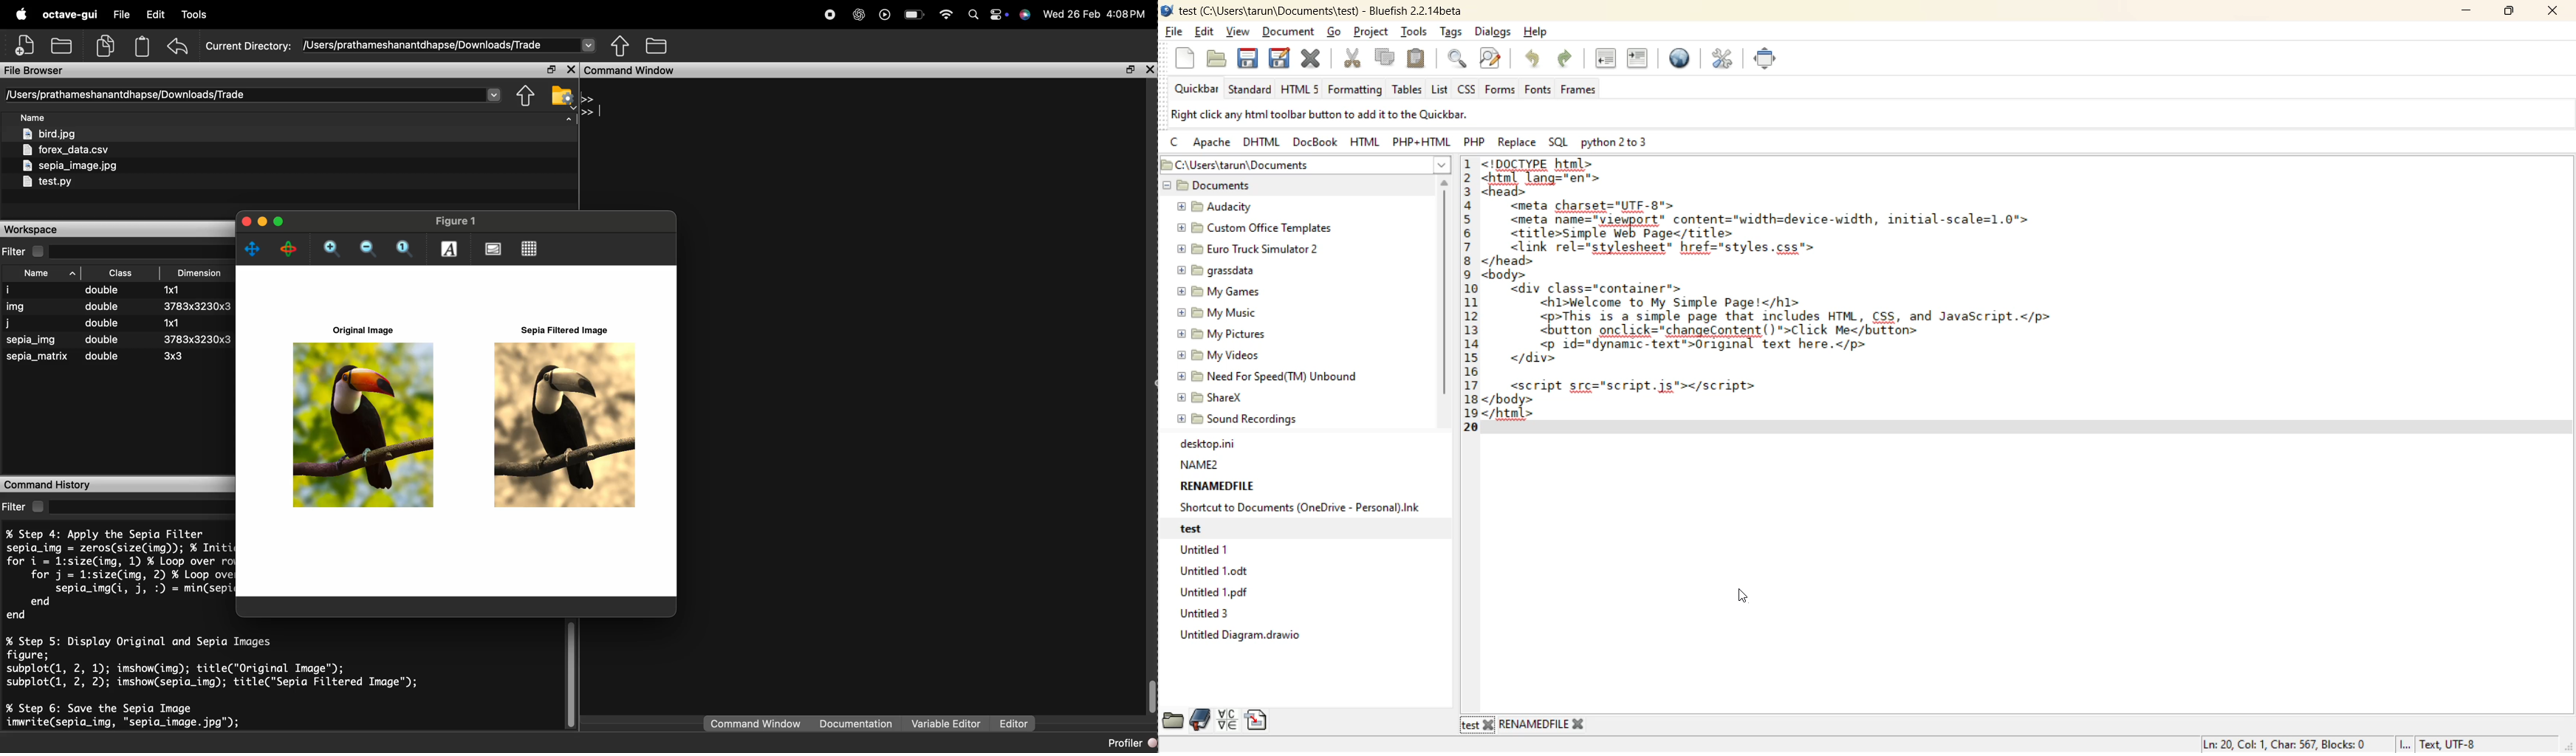  What do you see at coordinates (587, 106) in the screenshot?
I see `>> >>` at bounding box center [587, 106].